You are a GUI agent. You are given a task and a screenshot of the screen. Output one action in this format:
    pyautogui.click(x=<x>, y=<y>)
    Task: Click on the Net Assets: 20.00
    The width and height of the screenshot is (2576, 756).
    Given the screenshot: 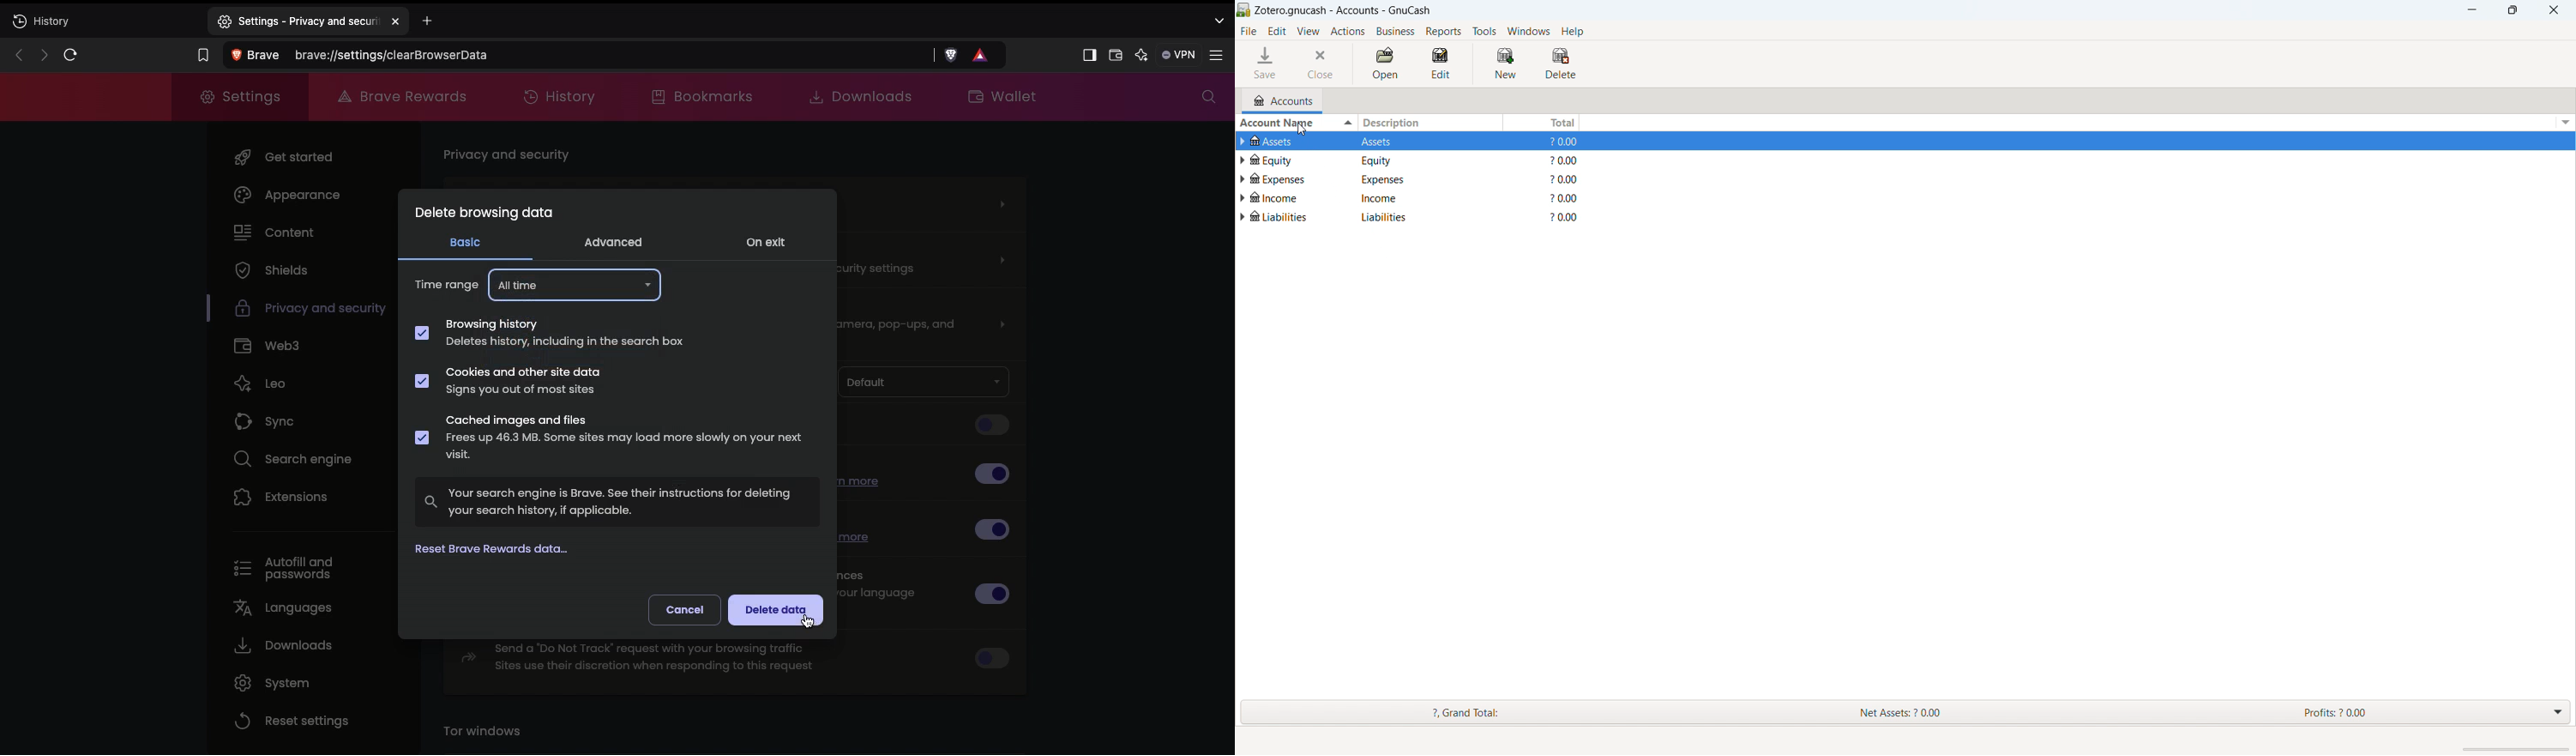 What is the action you would take?
    pyautogui.click(x=1919, y=712)
    